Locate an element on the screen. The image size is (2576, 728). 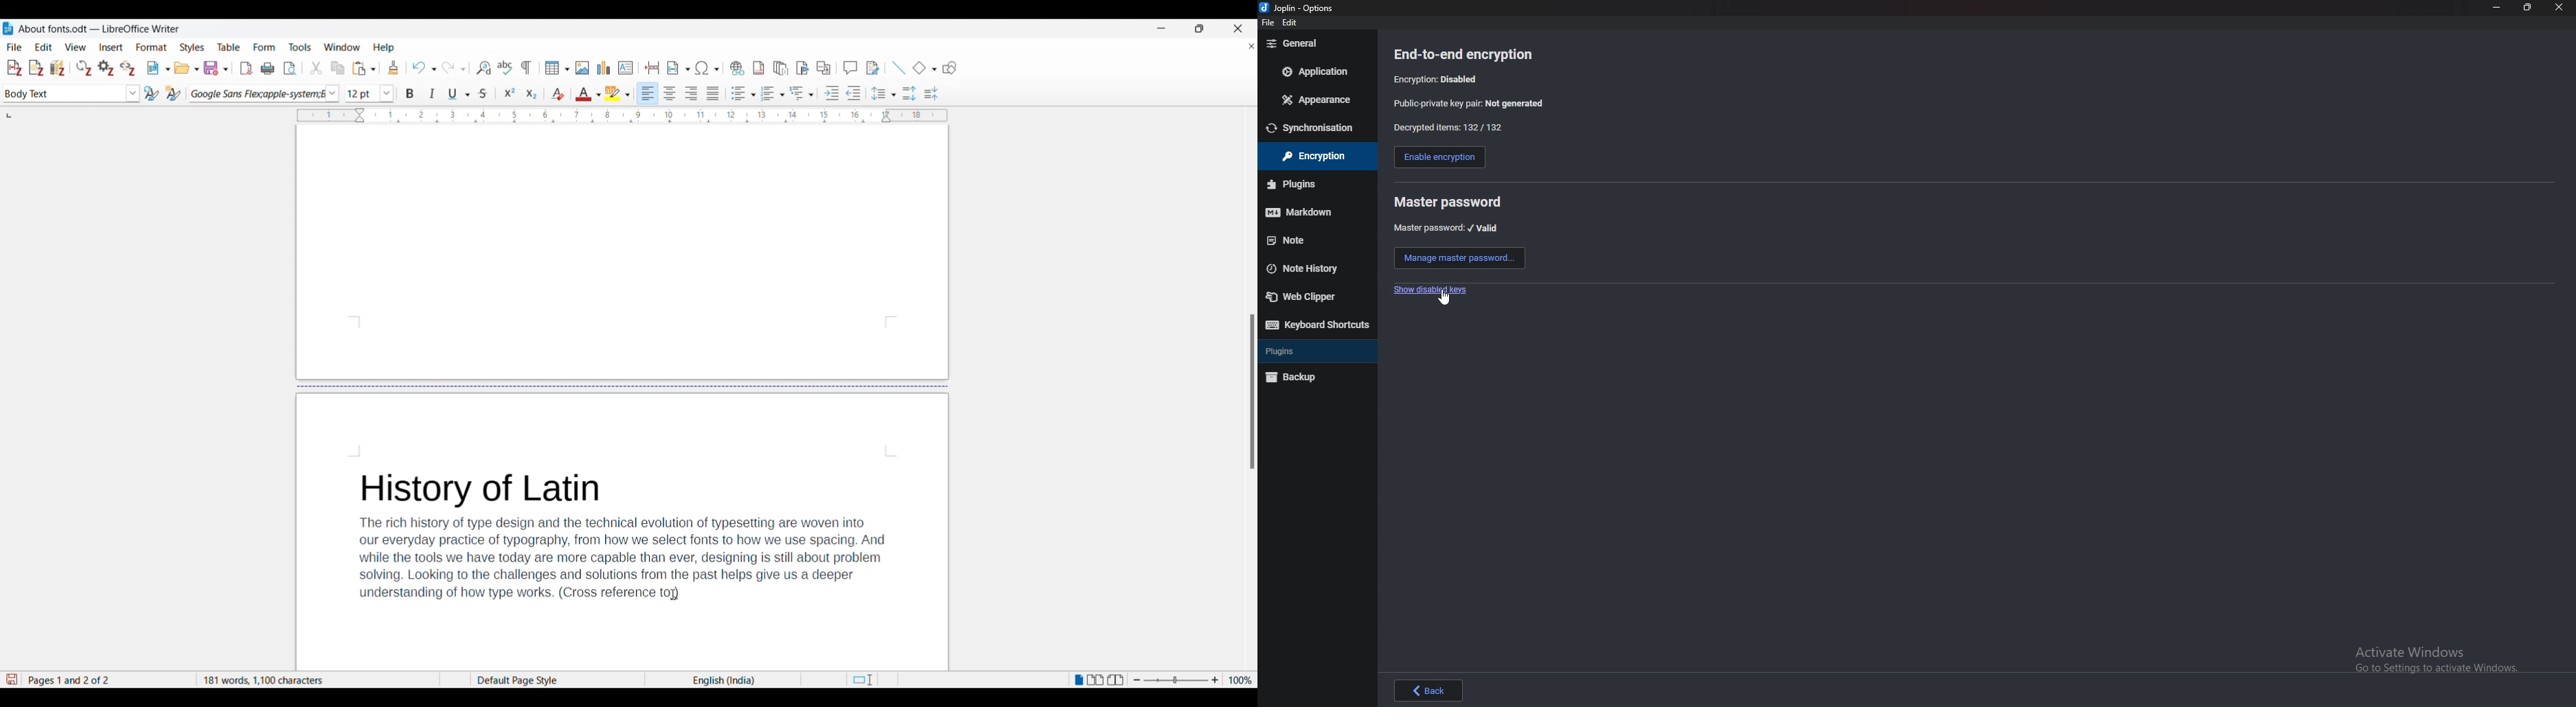
appearance is located at coordinates (1314, 100).